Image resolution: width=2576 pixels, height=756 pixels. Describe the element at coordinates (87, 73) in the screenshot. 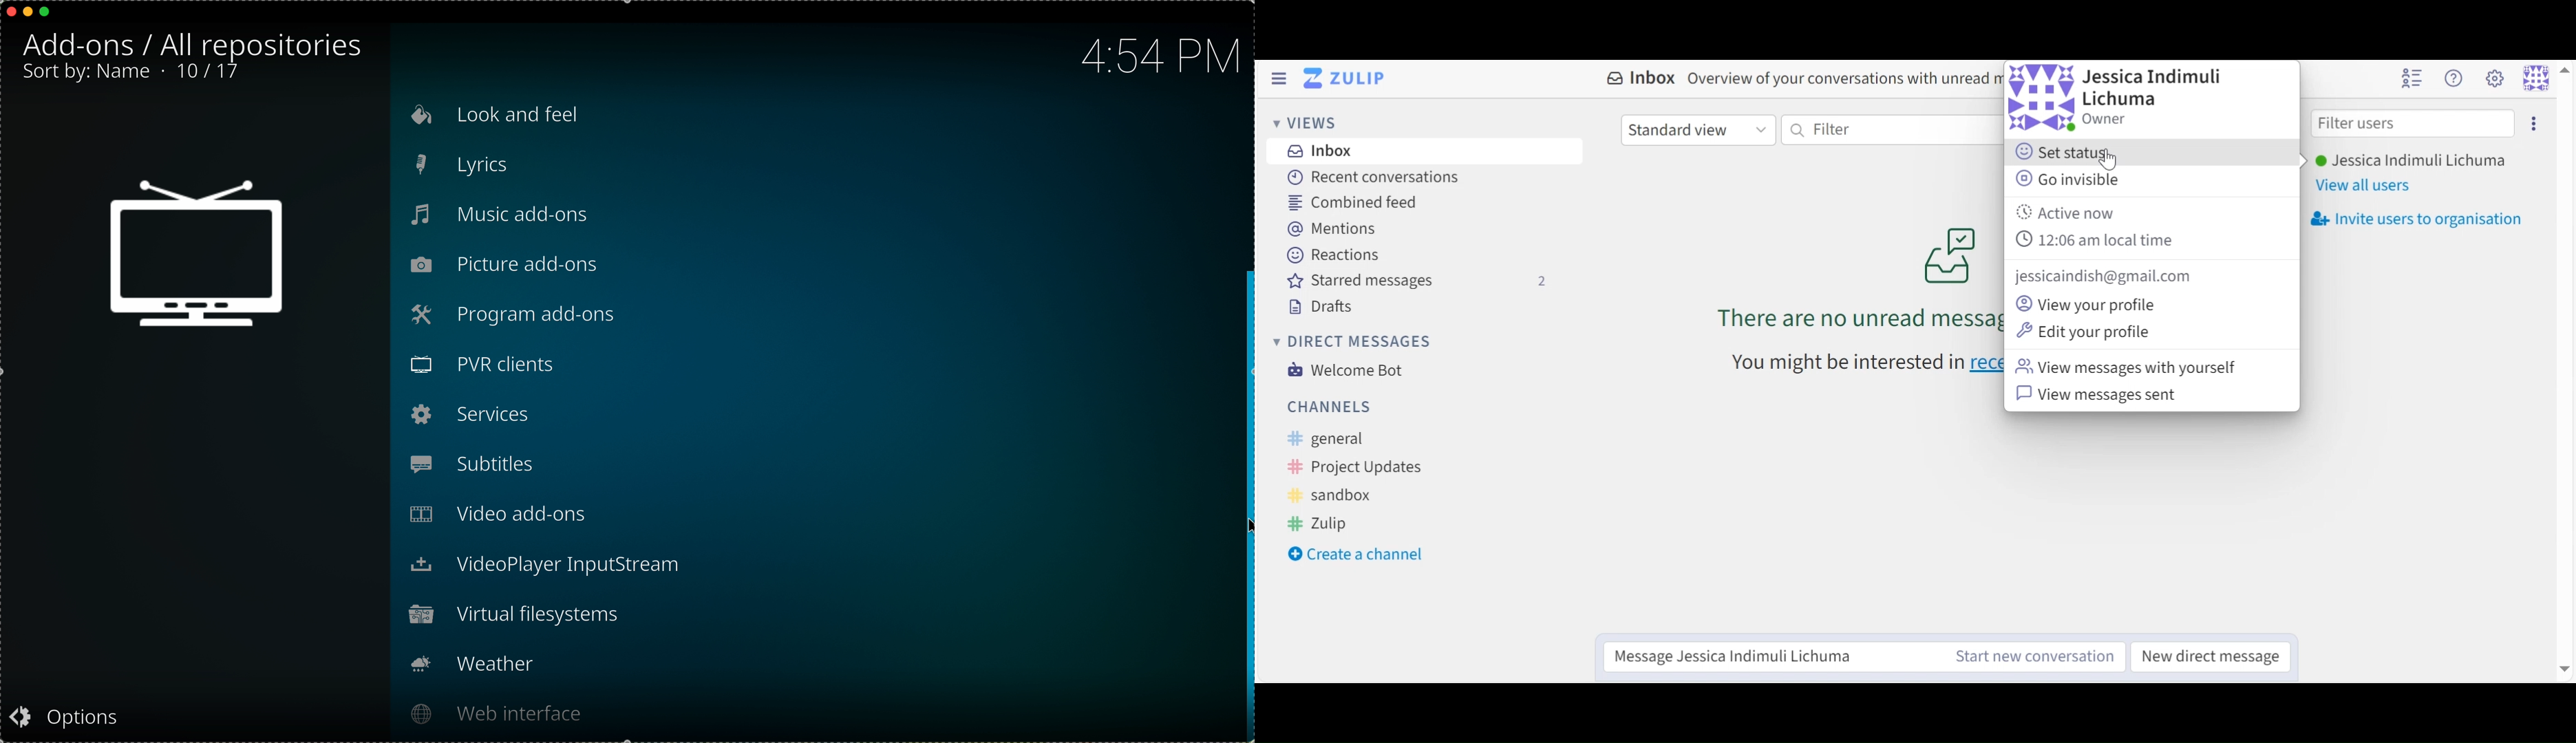

I see `sort by: name` at that location.